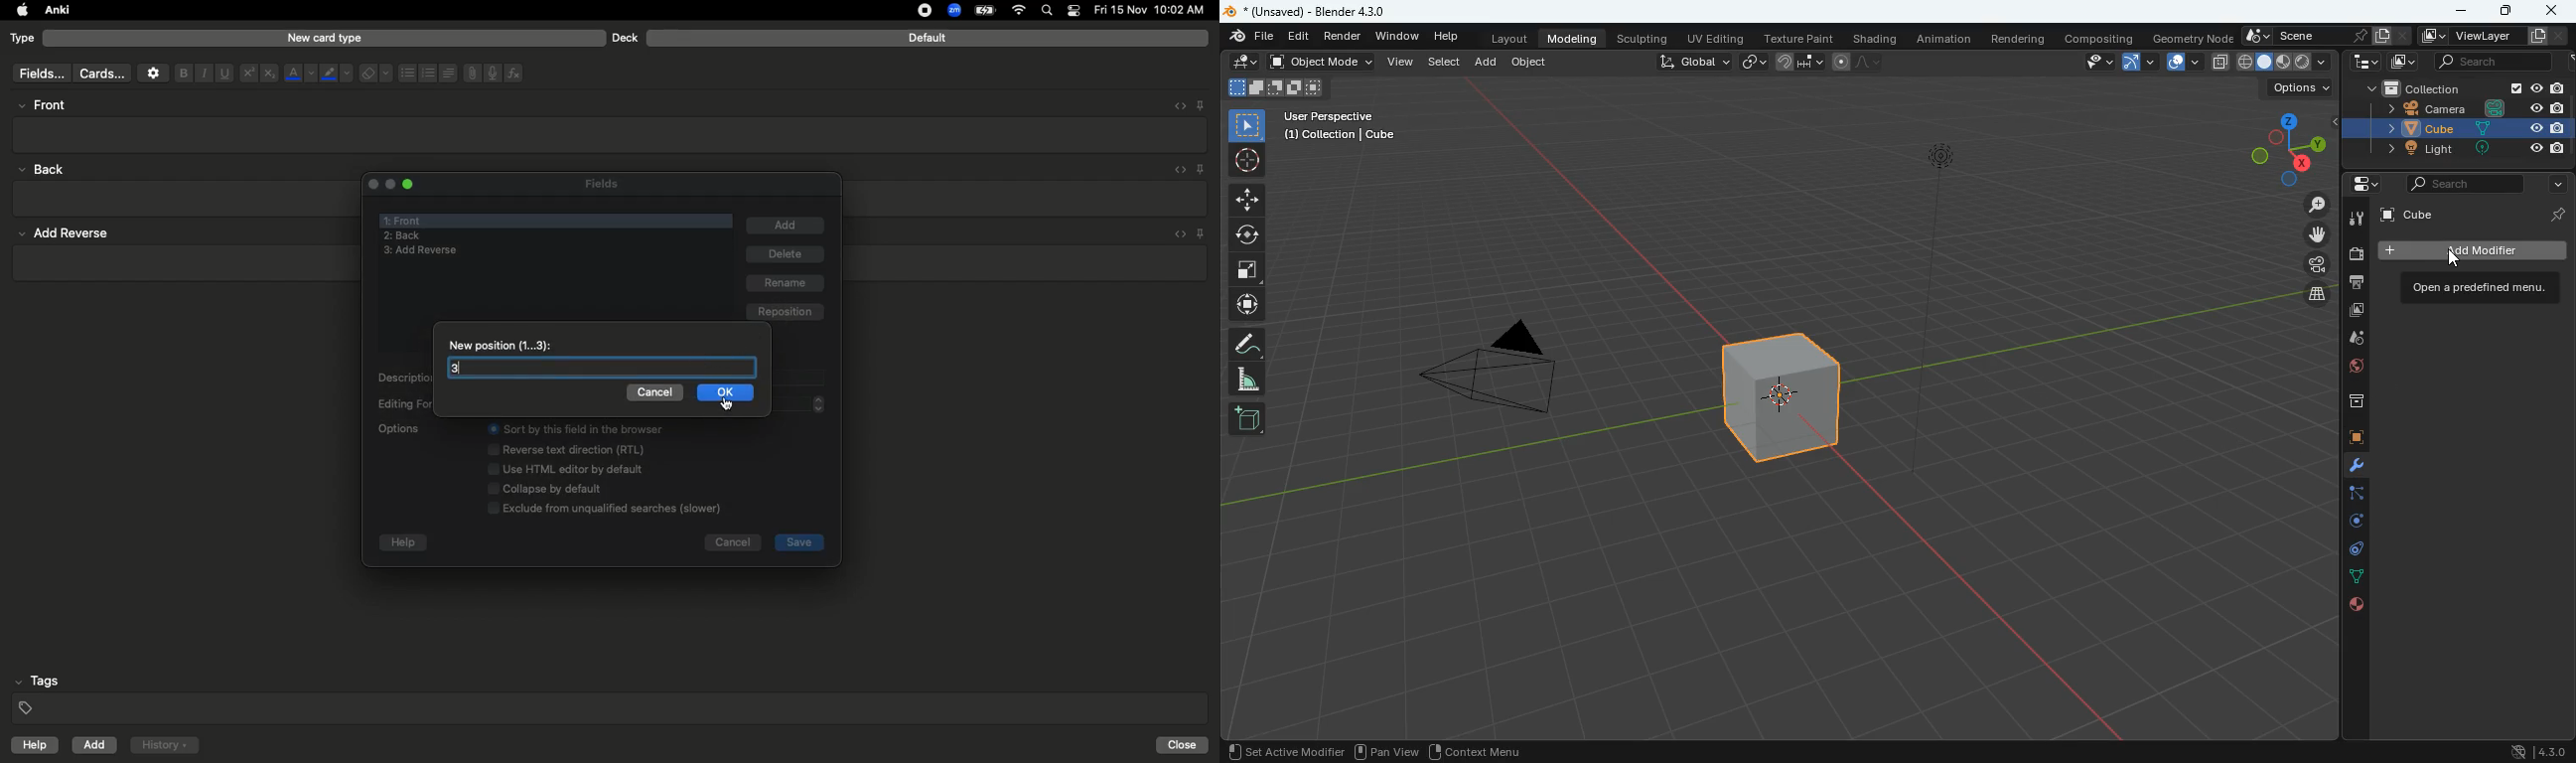 Image resolution: width=2576 pixels, height=784 pixels. Describe the element at coordinates (18, 10) in the screenshot. I see `apple logo` at that location.